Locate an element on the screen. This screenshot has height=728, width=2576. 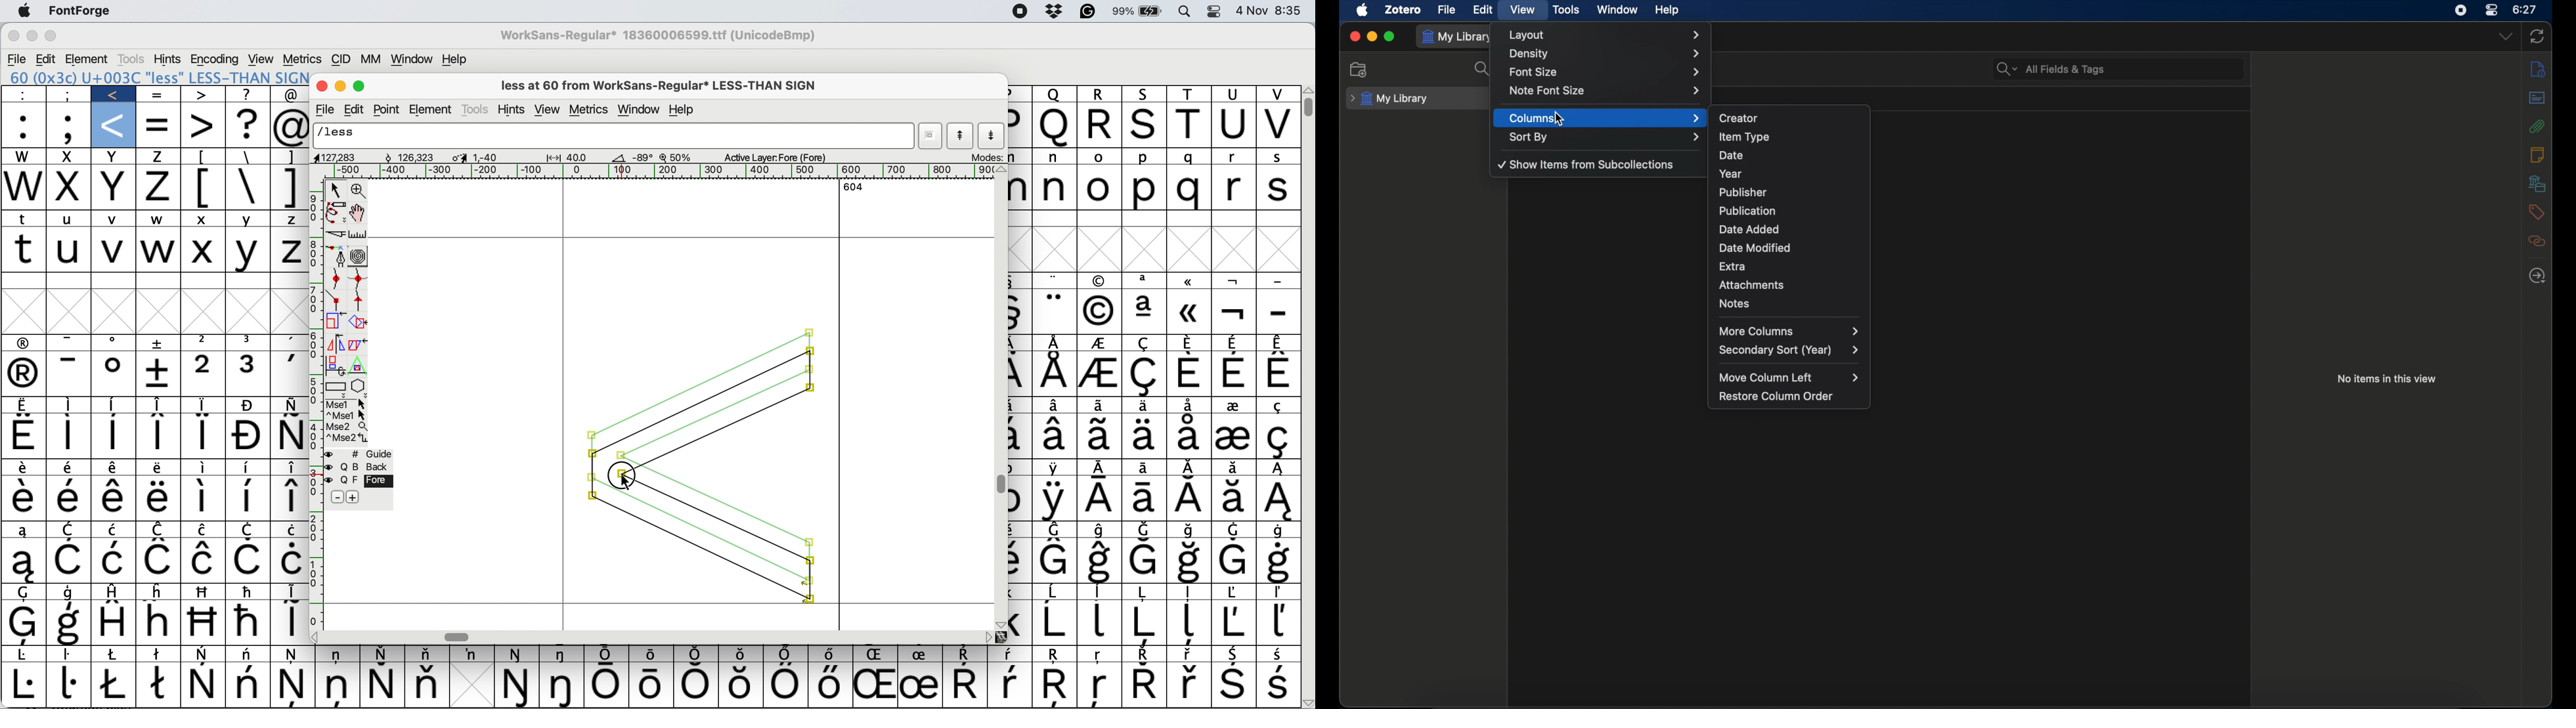
Symbol is located at coordinates (1279, 436).